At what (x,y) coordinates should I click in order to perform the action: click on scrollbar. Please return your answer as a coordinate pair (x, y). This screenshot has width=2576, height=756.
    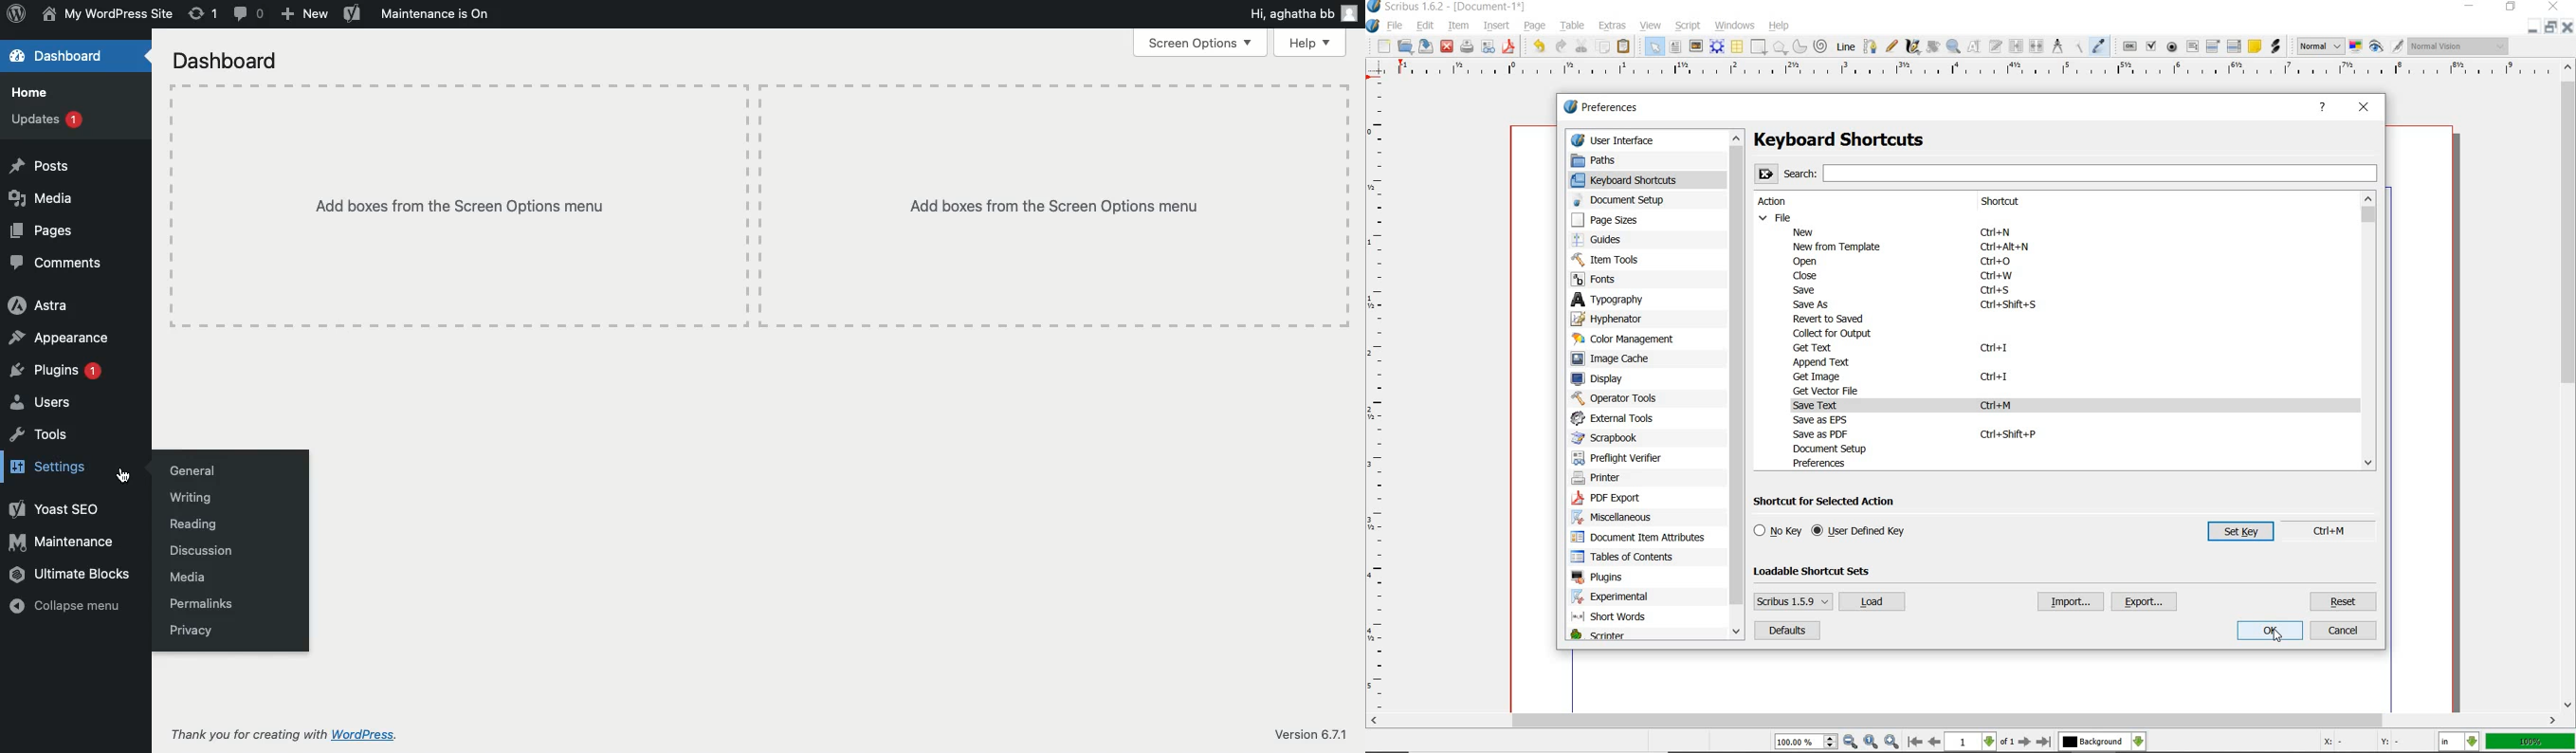
    Looking at the image, I should click on (2569, 386).